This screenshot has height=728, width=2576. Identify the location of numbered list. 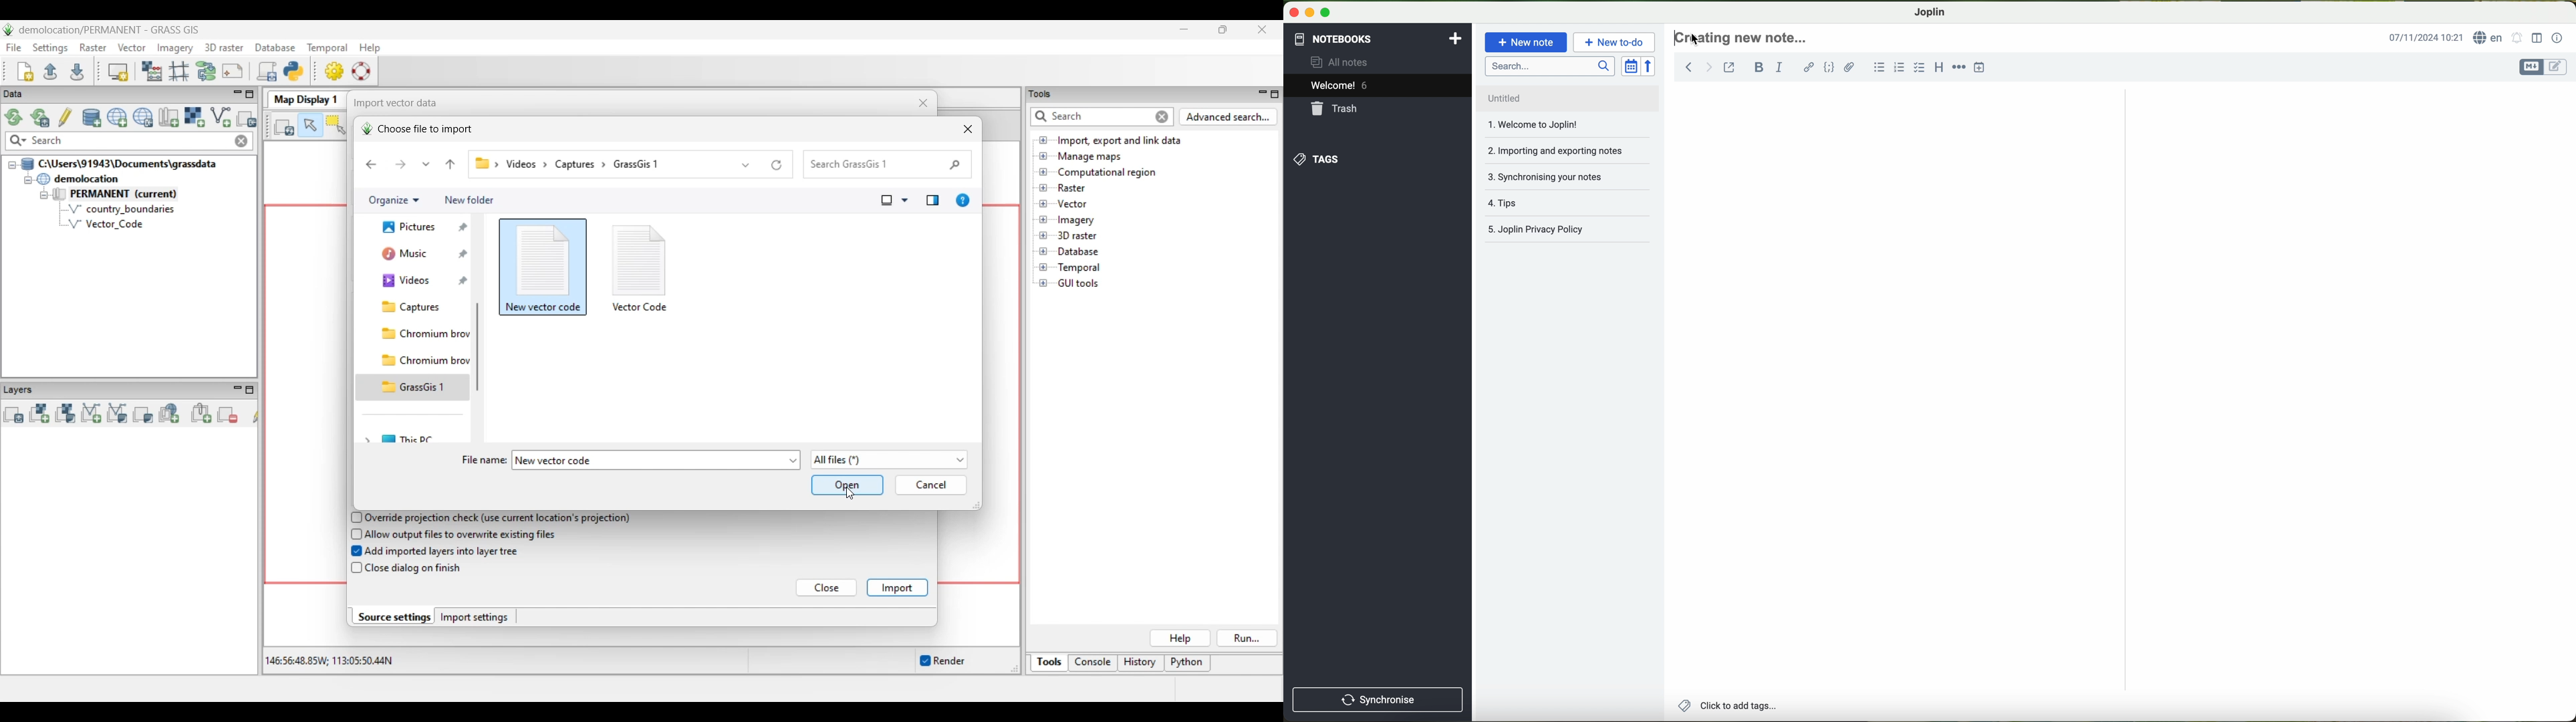
(1901, 67).